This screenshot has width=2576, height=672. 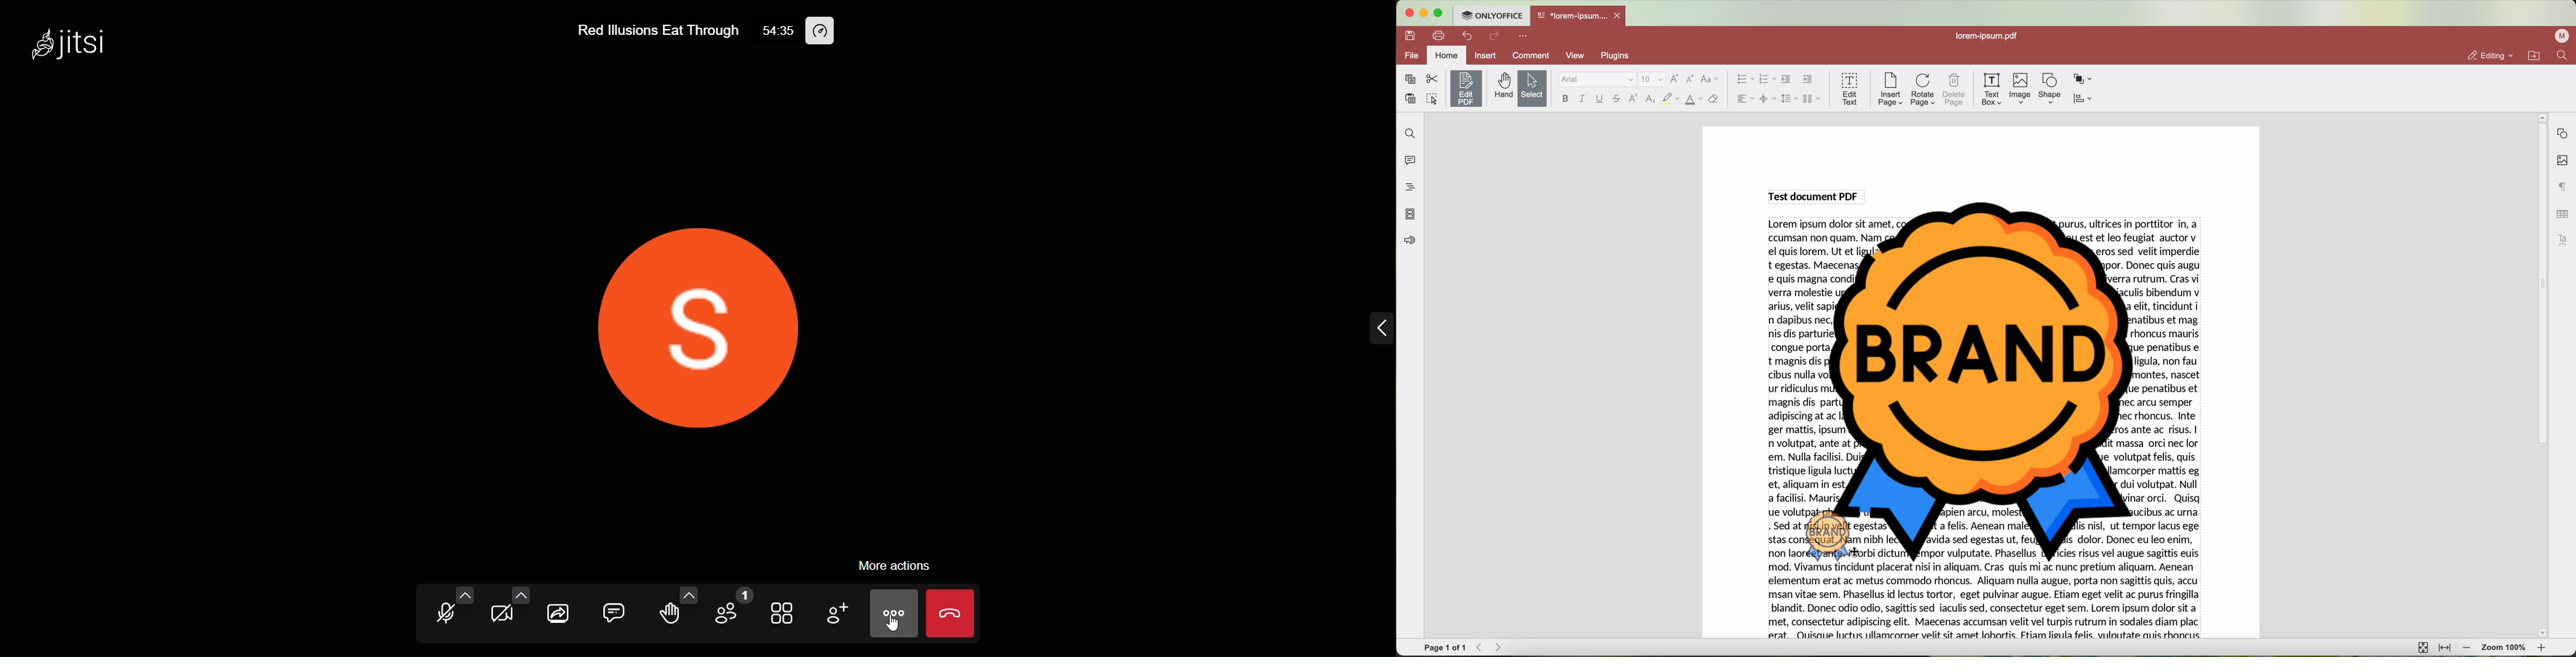 I want to click on jitsi, so click(x=79, y=41).